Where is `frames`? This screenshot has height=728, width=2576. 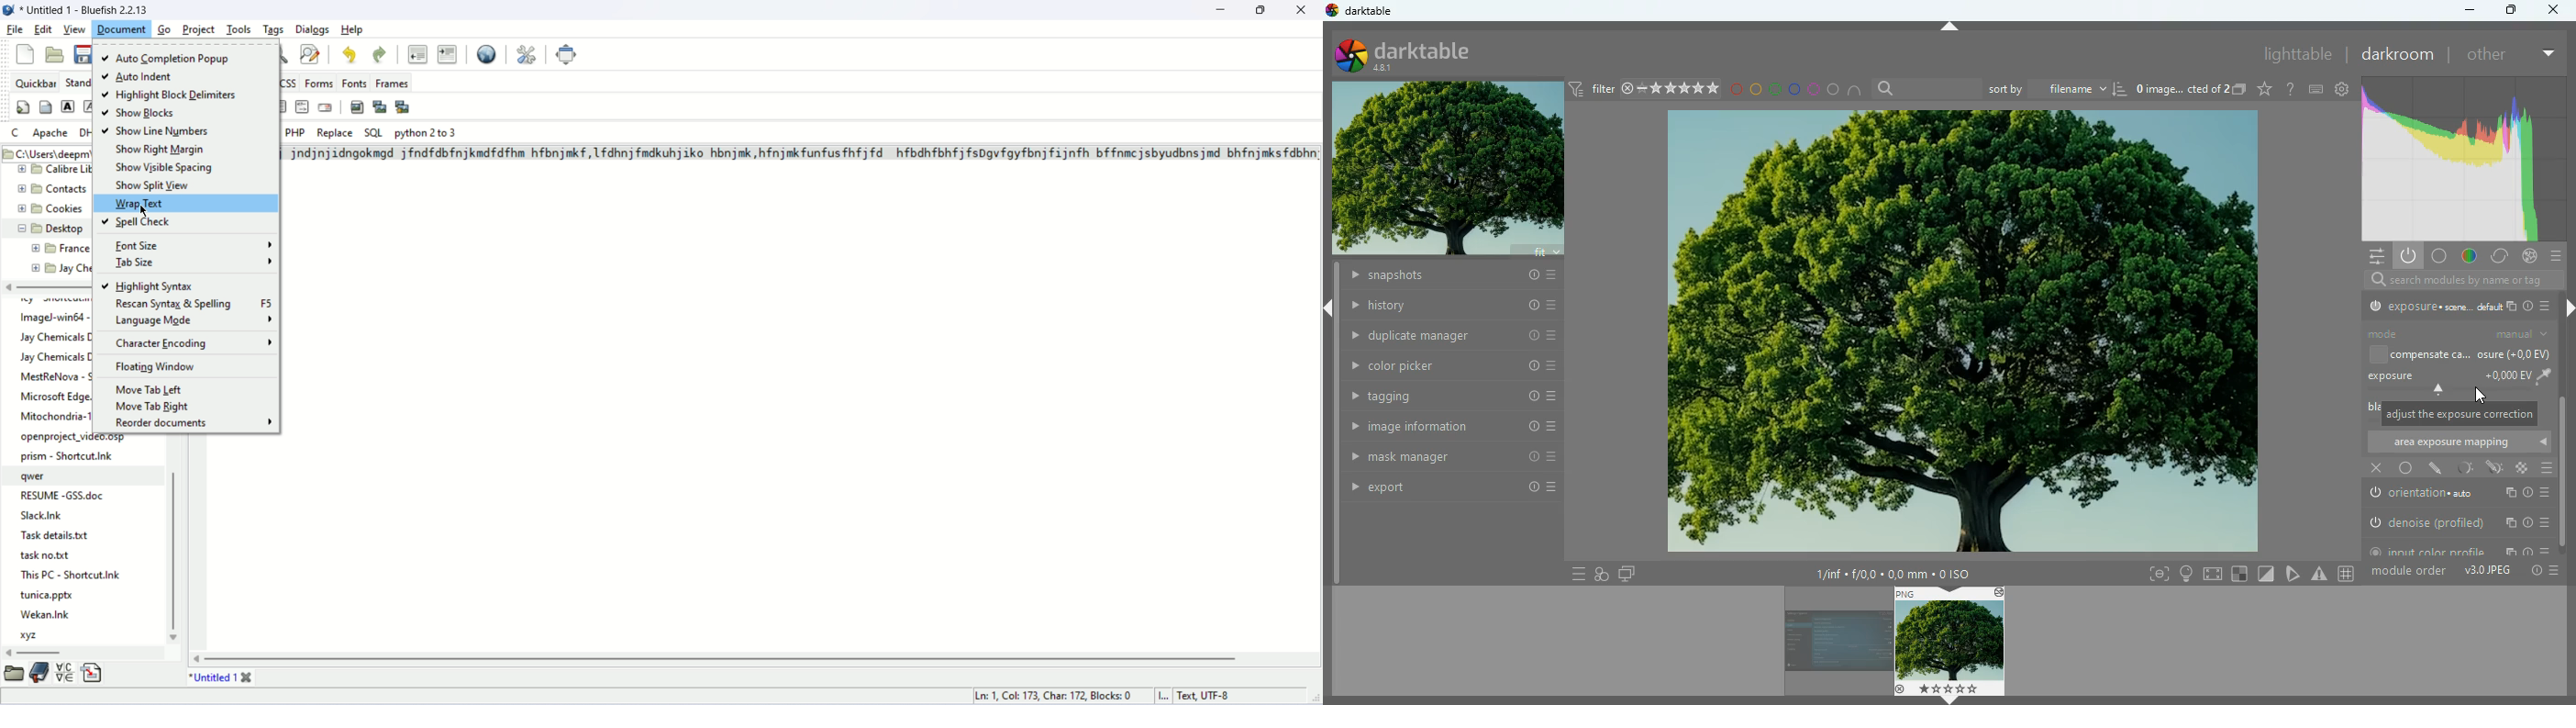
frames is located at coordinates (393, 85).